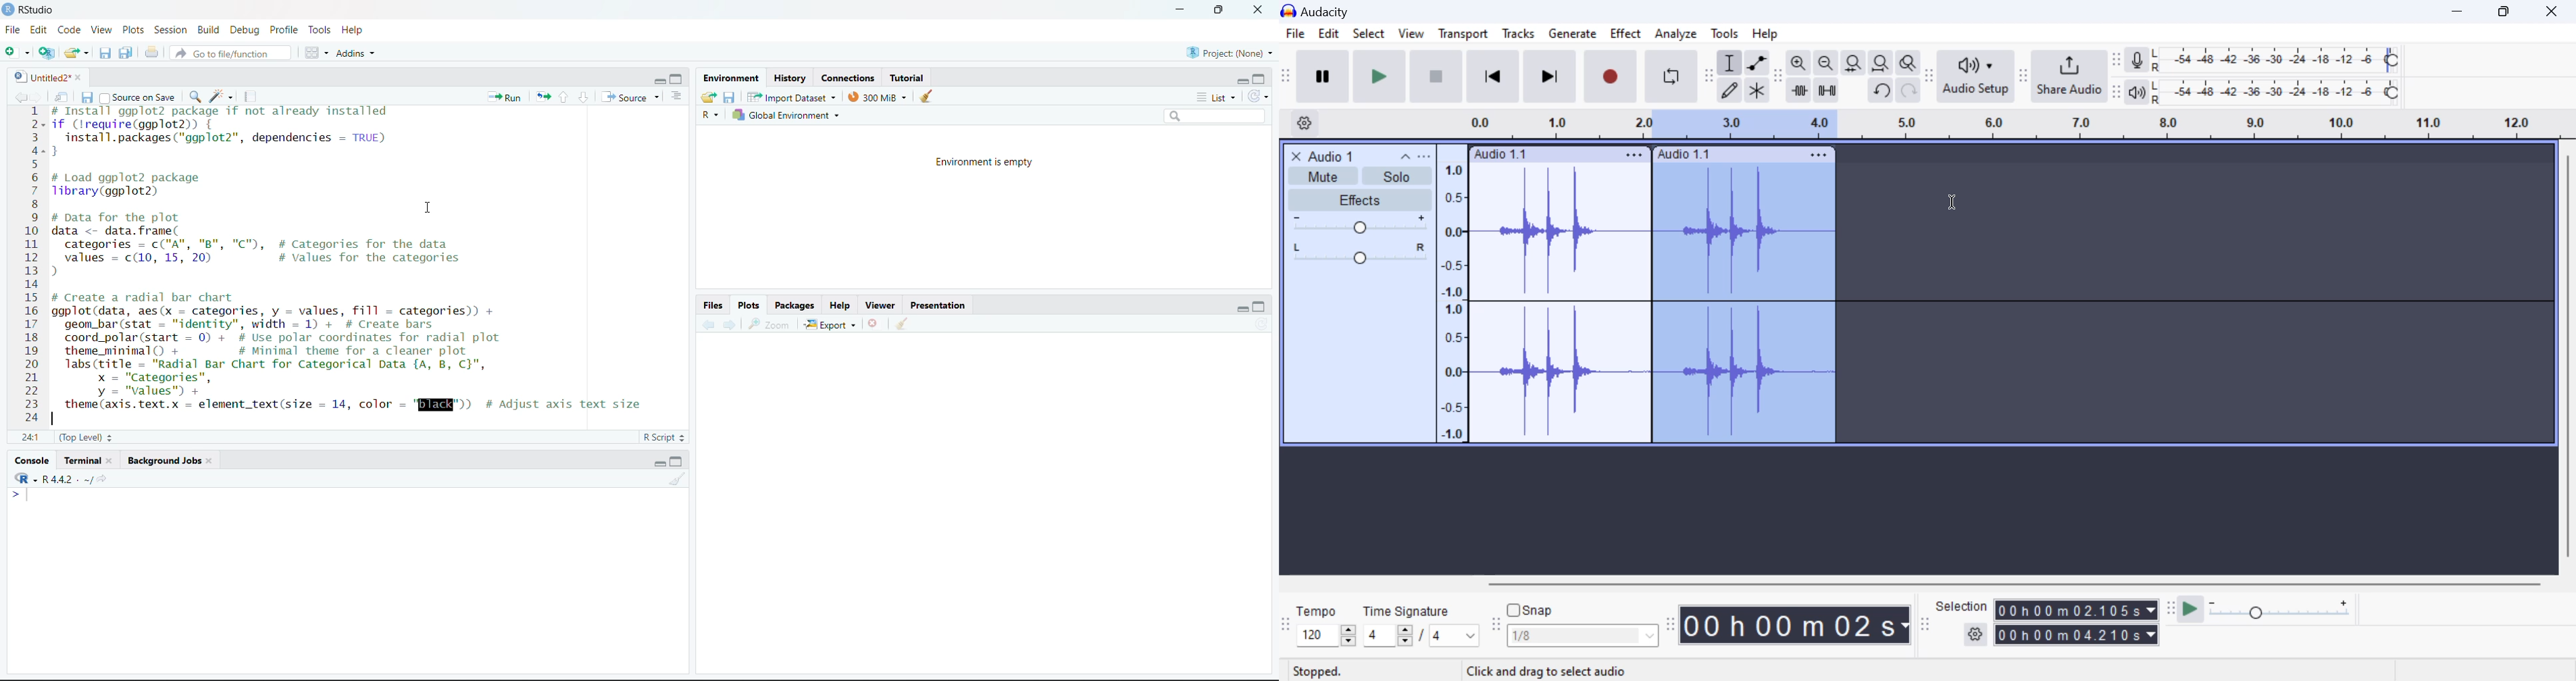  Describe the element at coordinates (17, 53) in the screenshot. I see `new file` at that location.